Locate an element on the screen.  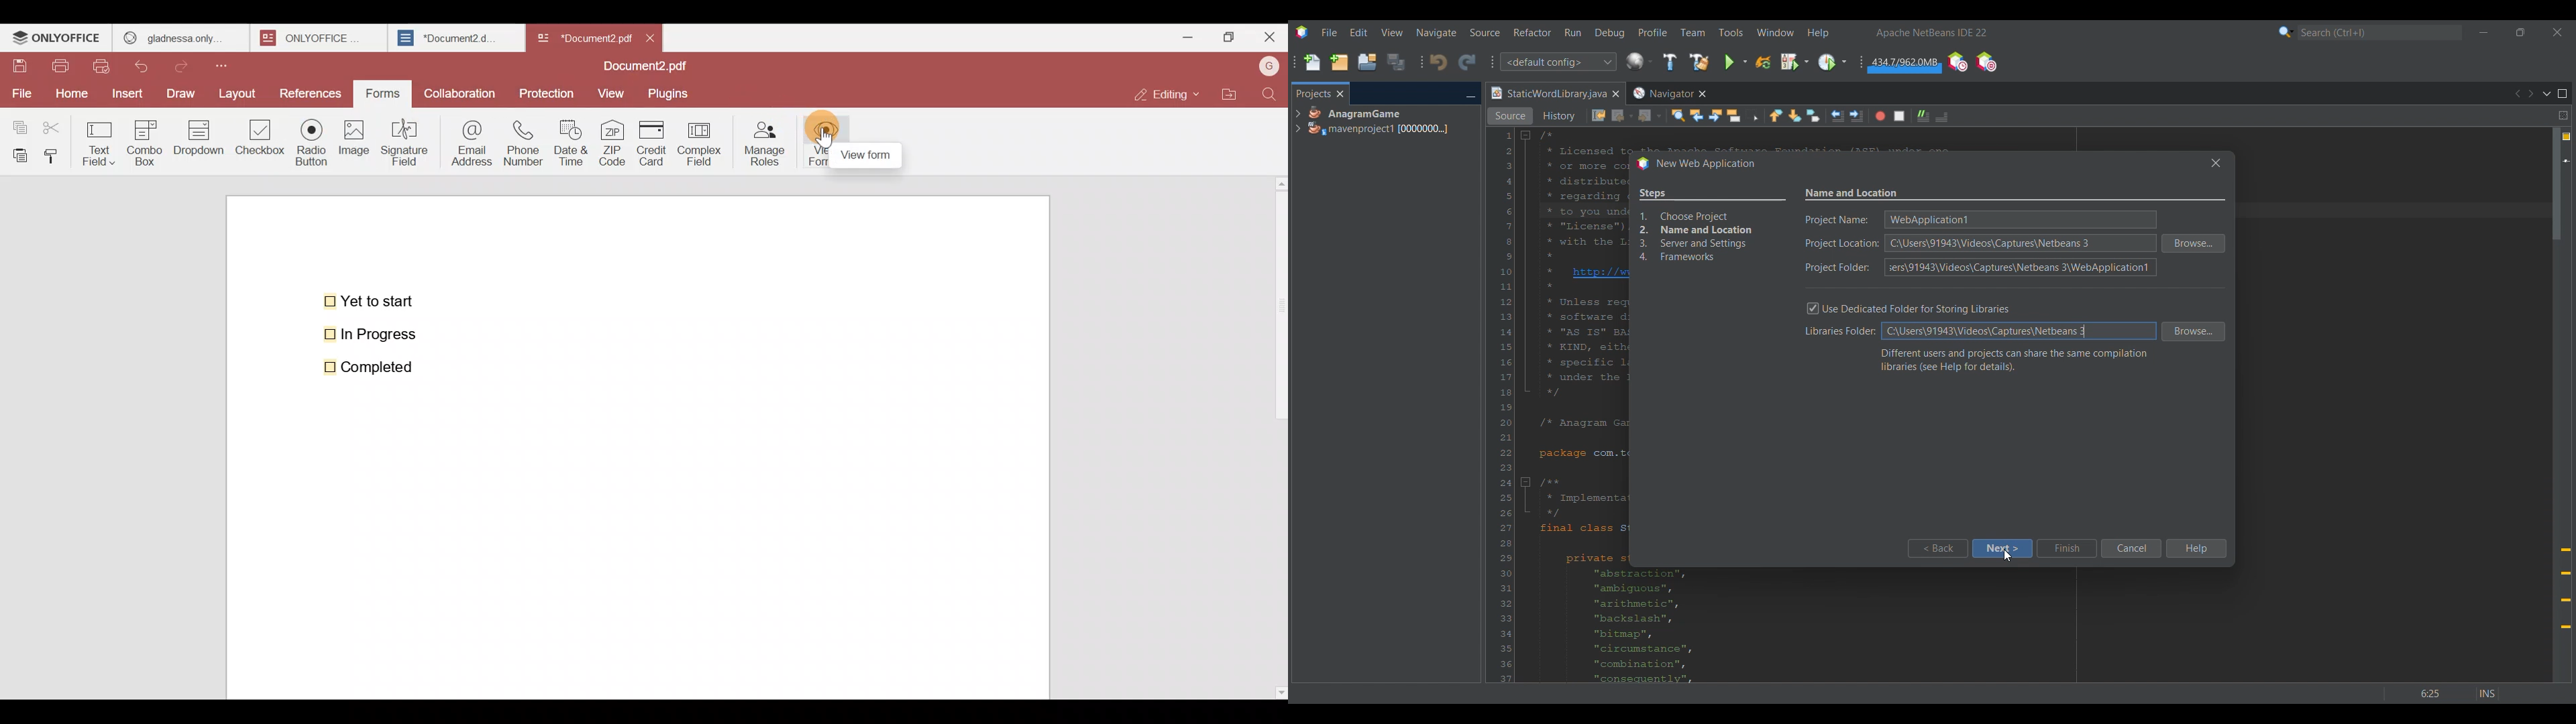
Cancel is located at coordinates (2131, 548).